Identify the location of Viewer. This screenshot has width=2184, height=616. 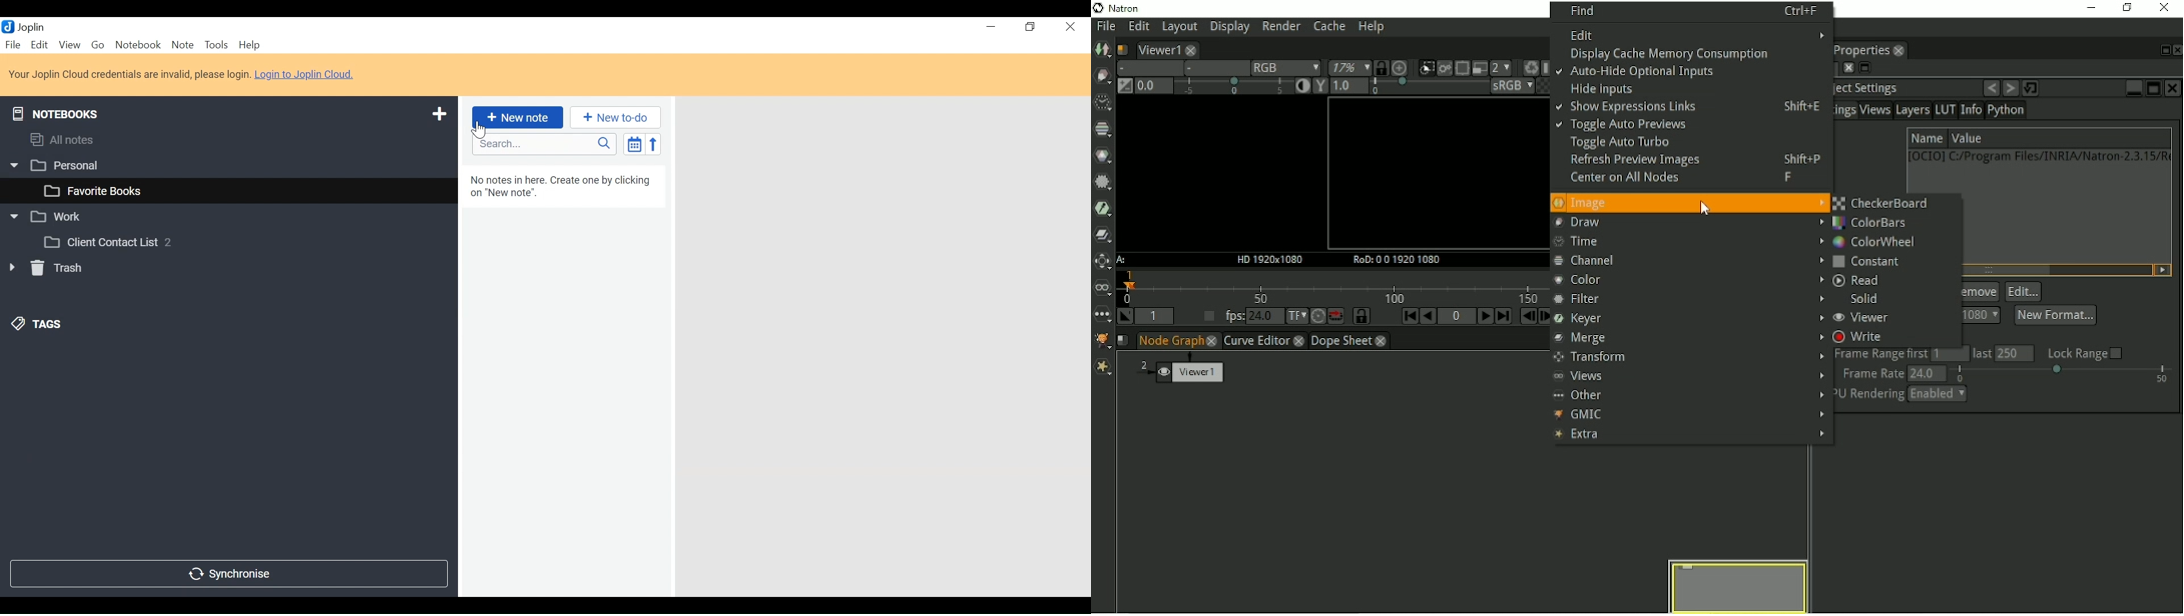
(1868, 318).